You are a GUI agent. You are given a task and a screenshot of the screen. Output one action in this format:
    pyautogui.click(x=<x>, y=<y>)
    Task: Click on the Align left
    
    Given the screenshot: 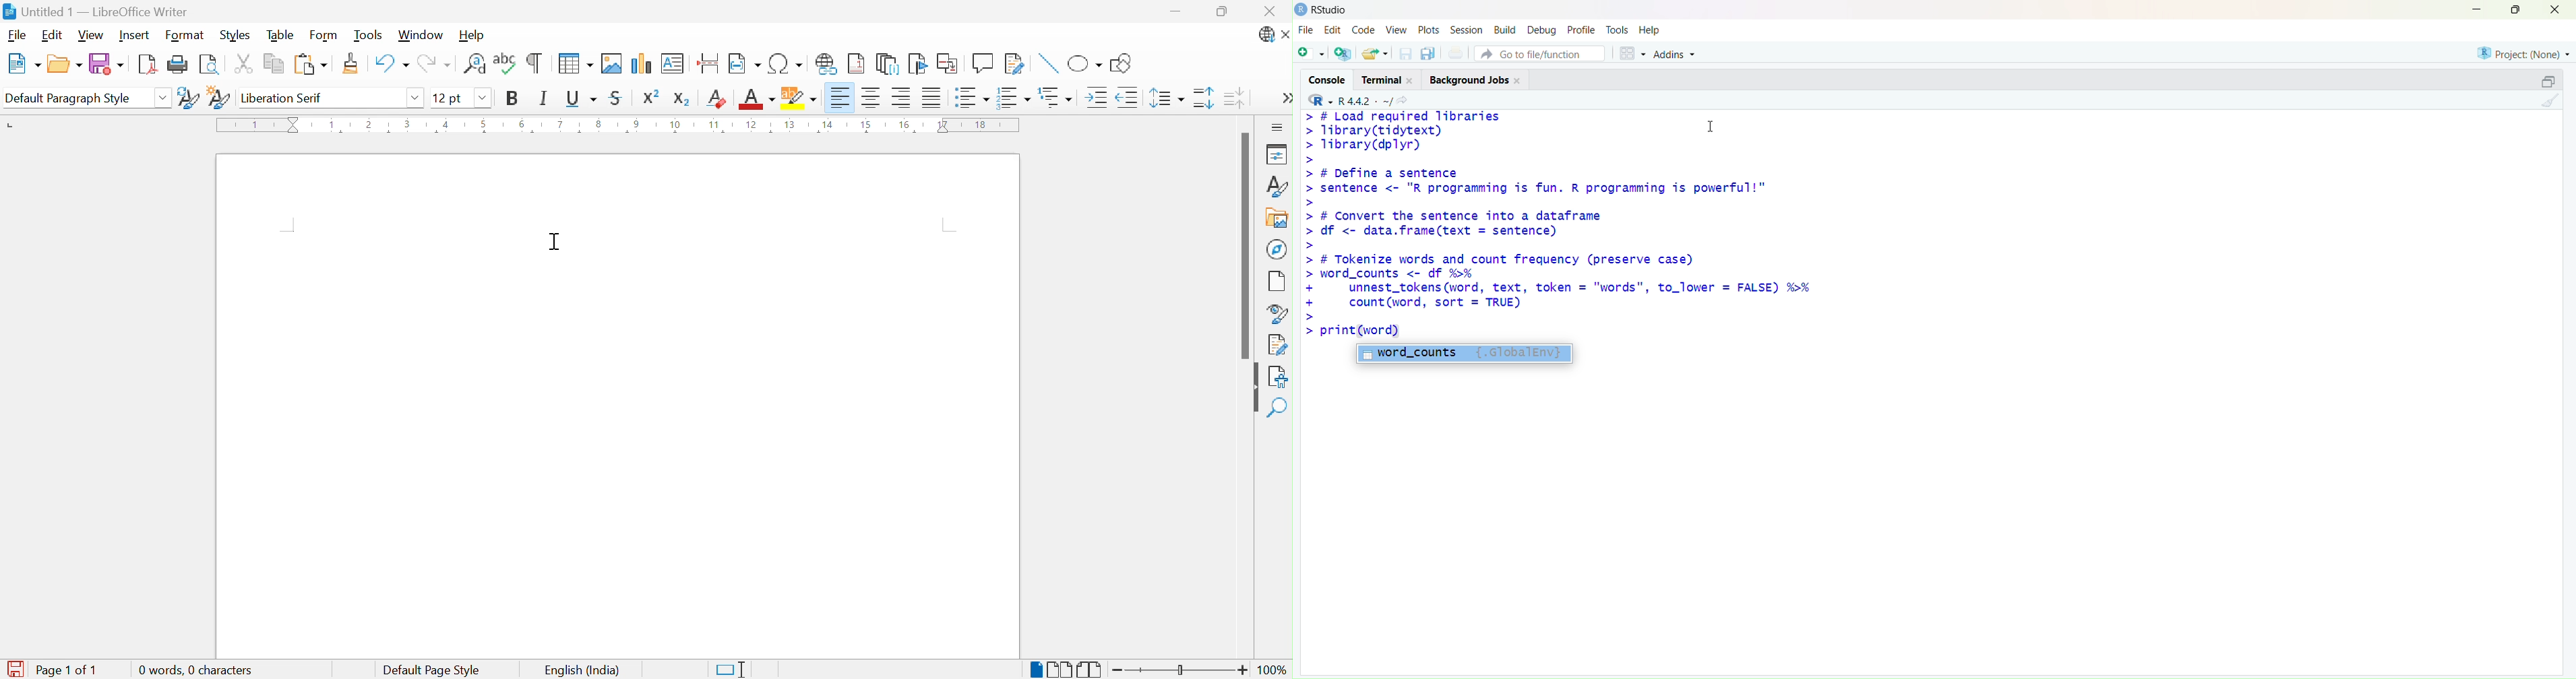 What is the action you would take?
    pyautogui.click(x=840, y=98)
    